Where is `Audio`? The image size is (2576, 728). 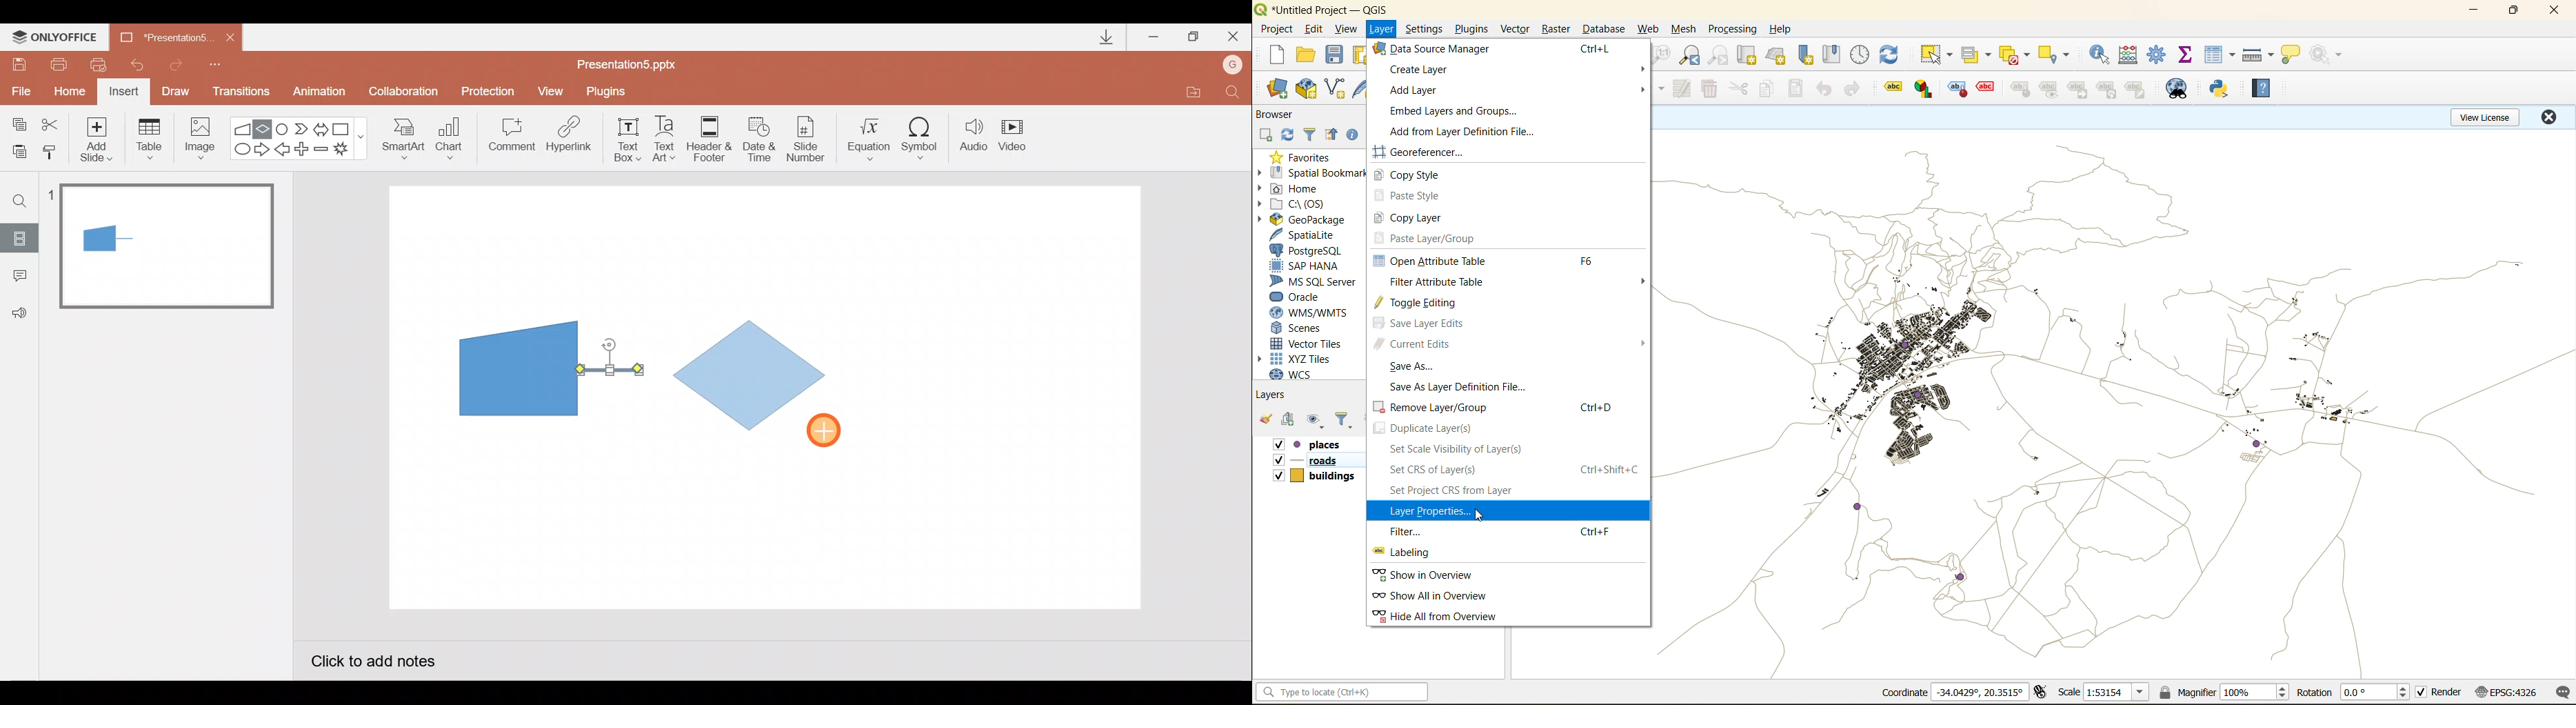 Audio is located at coordinates (975, 138).